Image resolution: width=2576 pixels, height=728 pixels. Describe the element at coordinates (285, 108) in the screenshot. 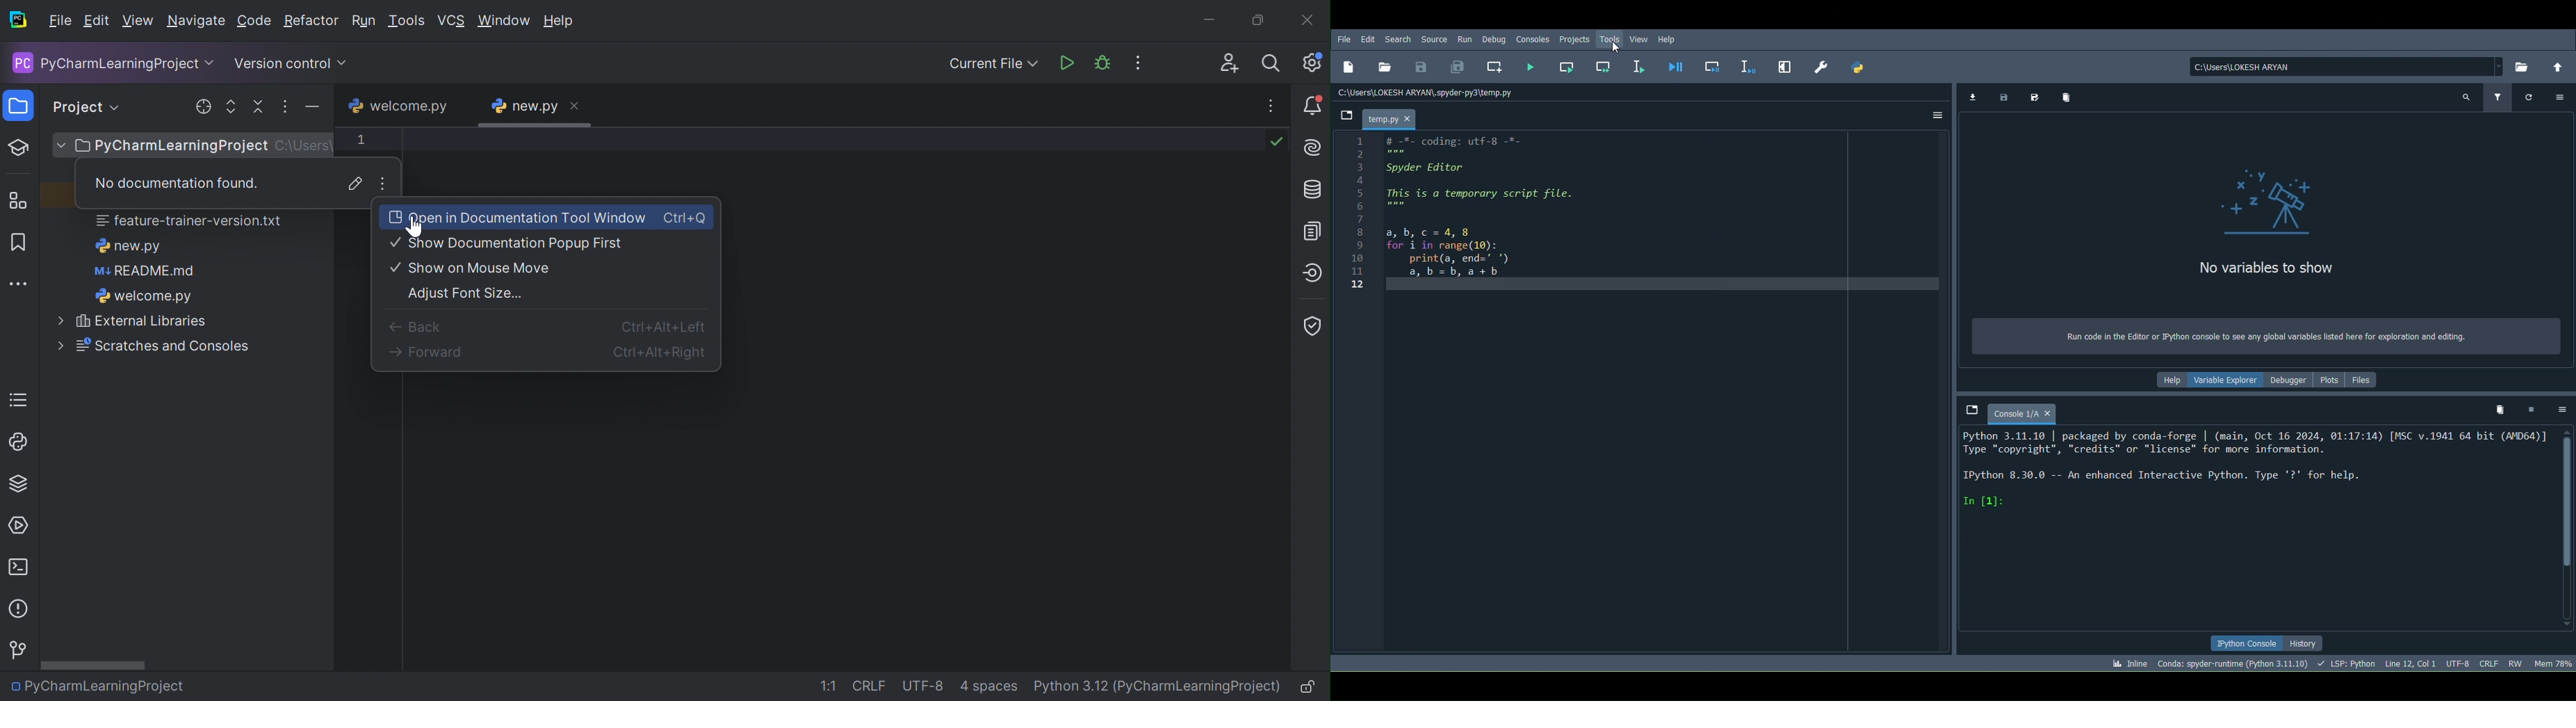

I see `more` at that location.